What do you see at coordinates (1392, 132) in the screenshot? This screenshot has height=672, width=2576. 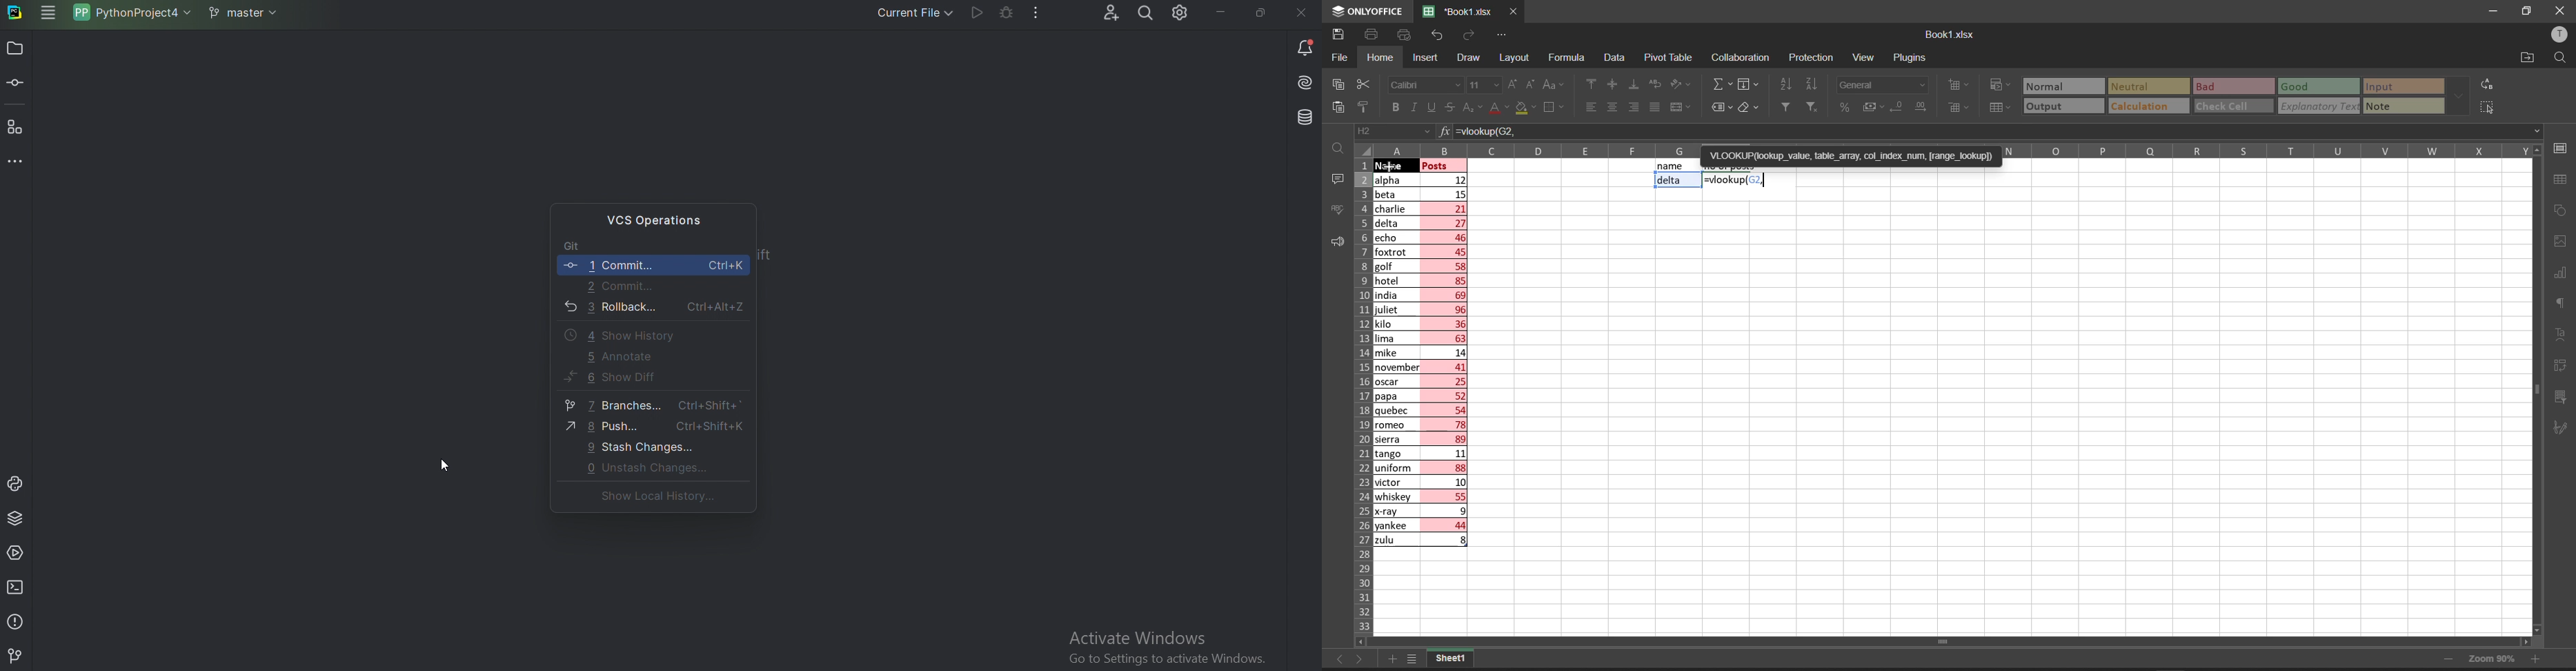 I see `cell address` at bounding box center [1392, 132].